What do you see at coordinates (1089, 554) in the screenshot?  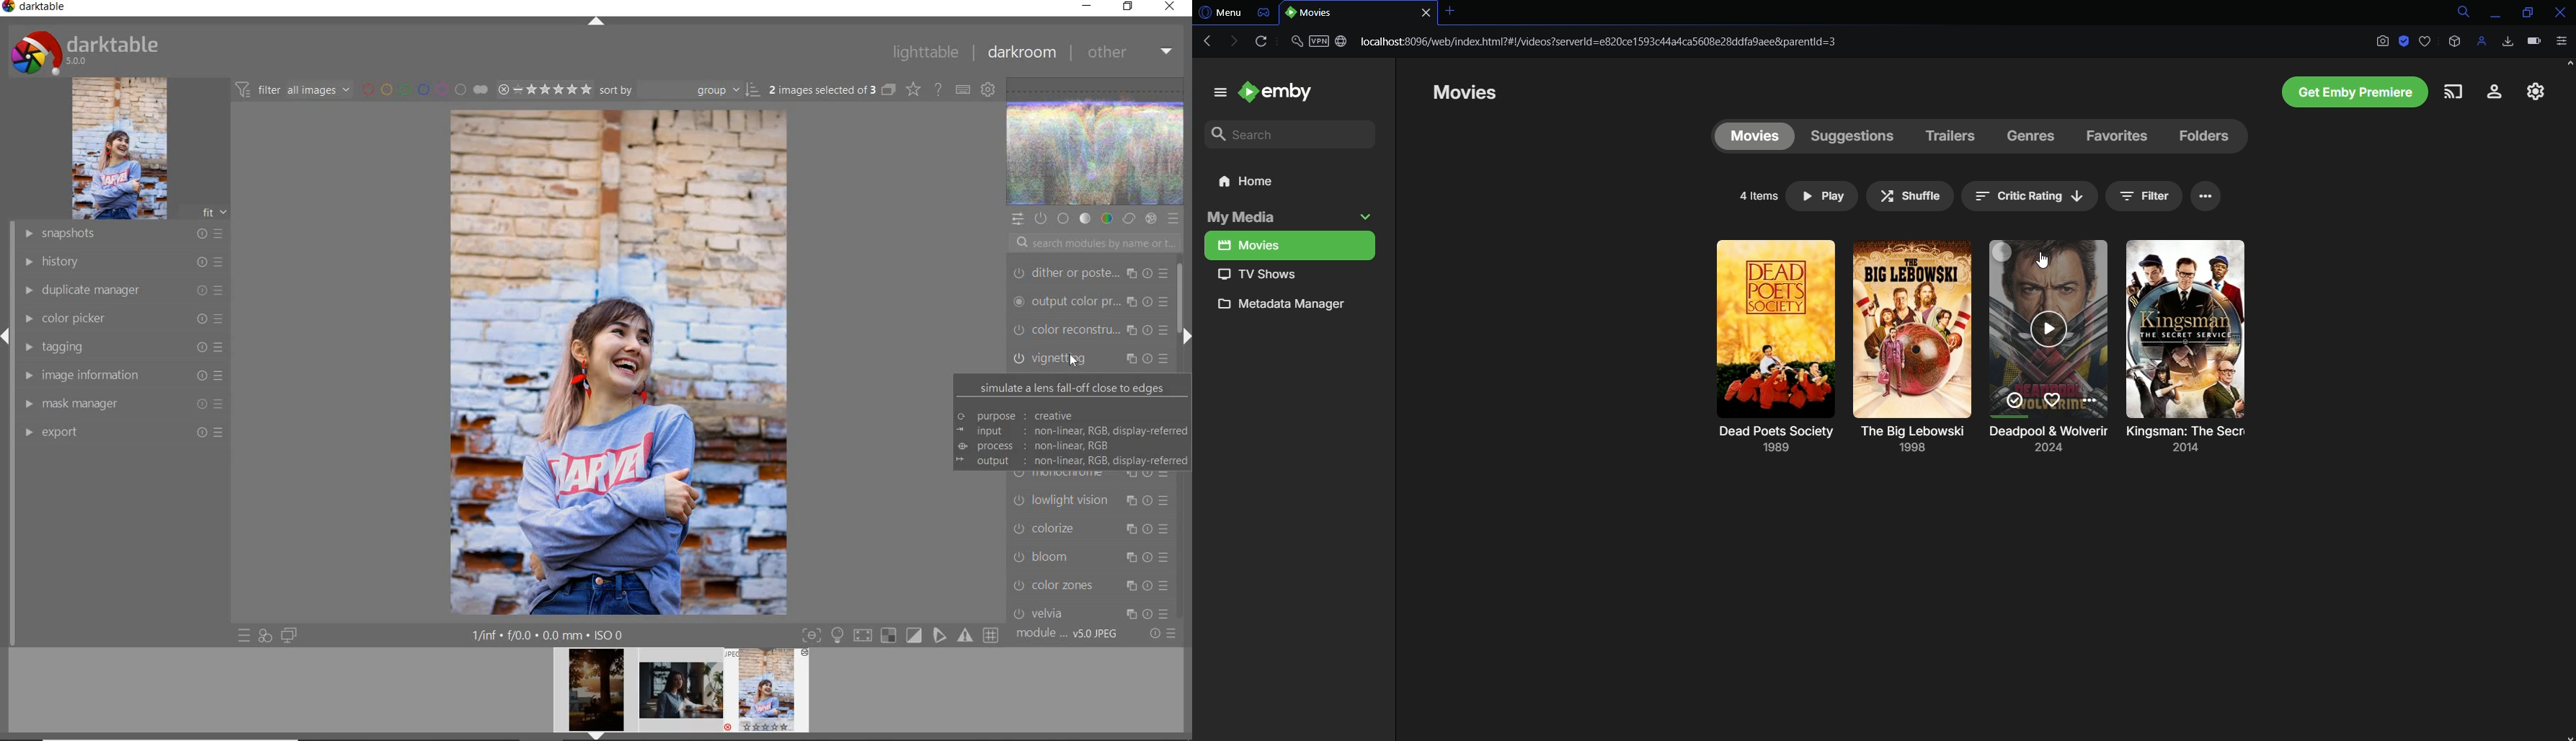 I see `haze removal` at bounding box center [1089, 554].